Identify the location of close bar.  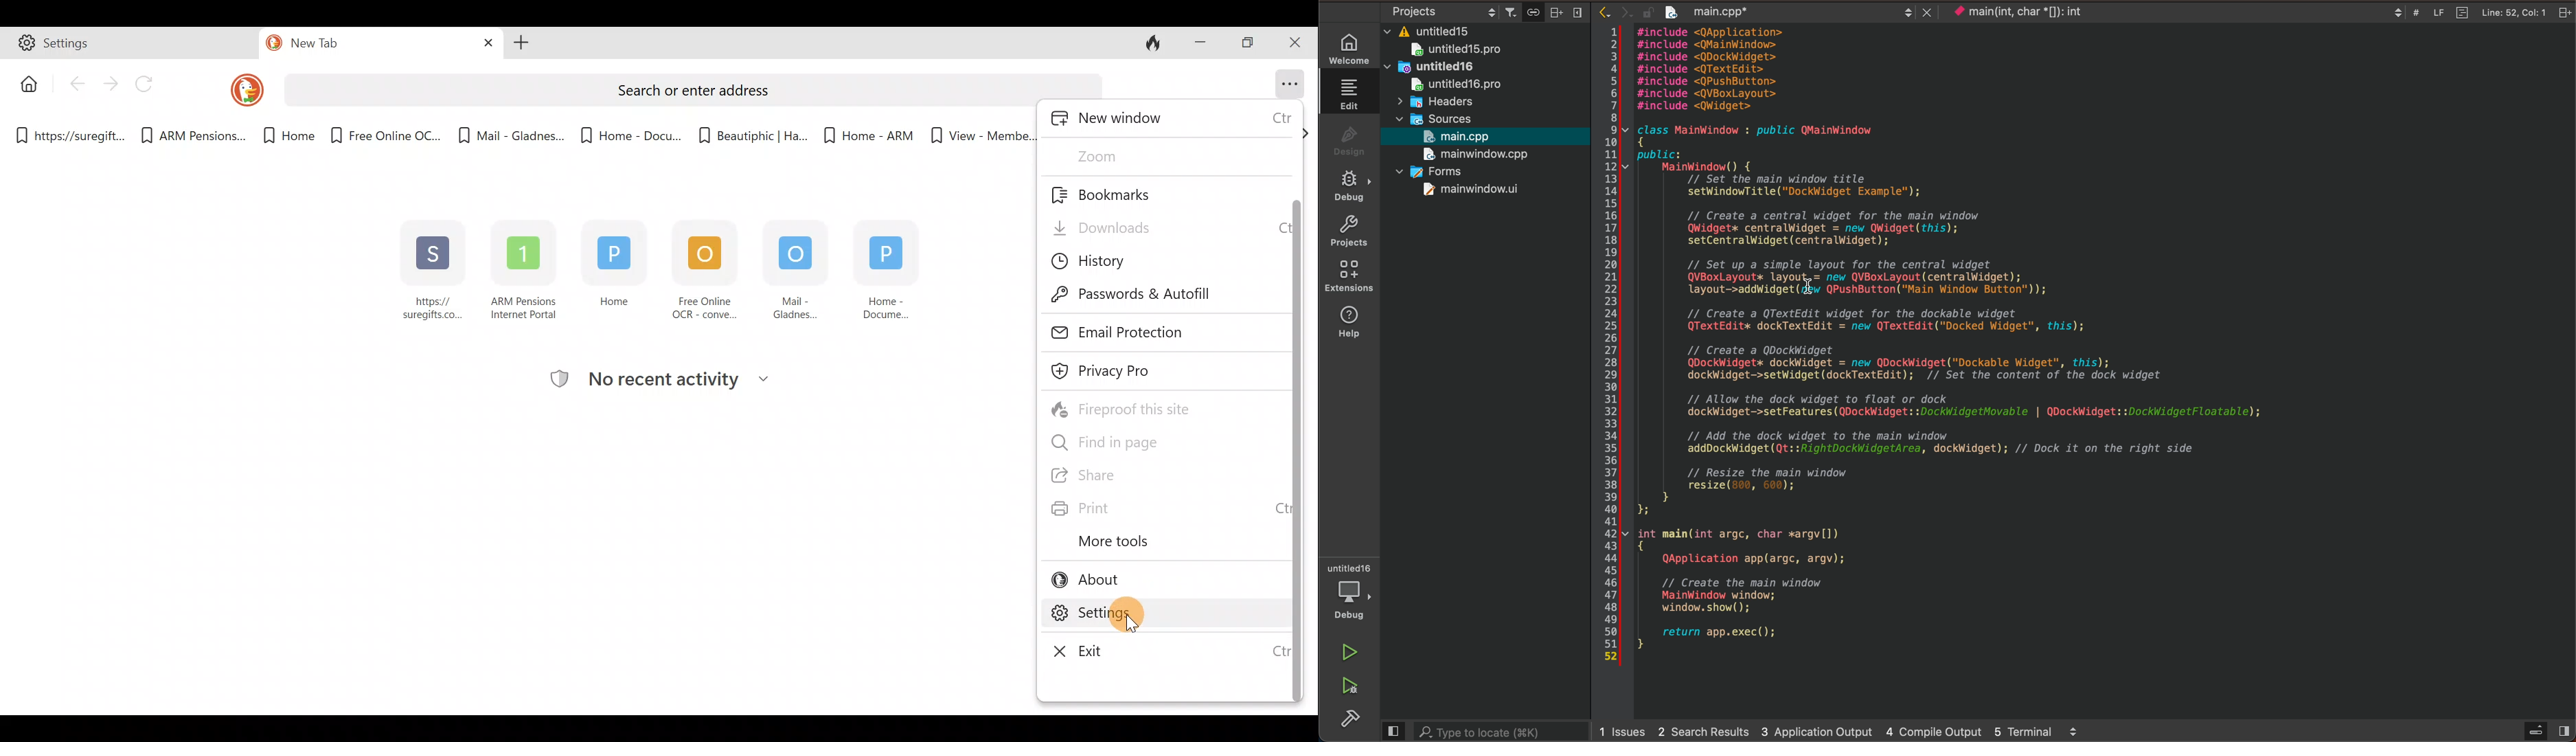
(1570, 12).